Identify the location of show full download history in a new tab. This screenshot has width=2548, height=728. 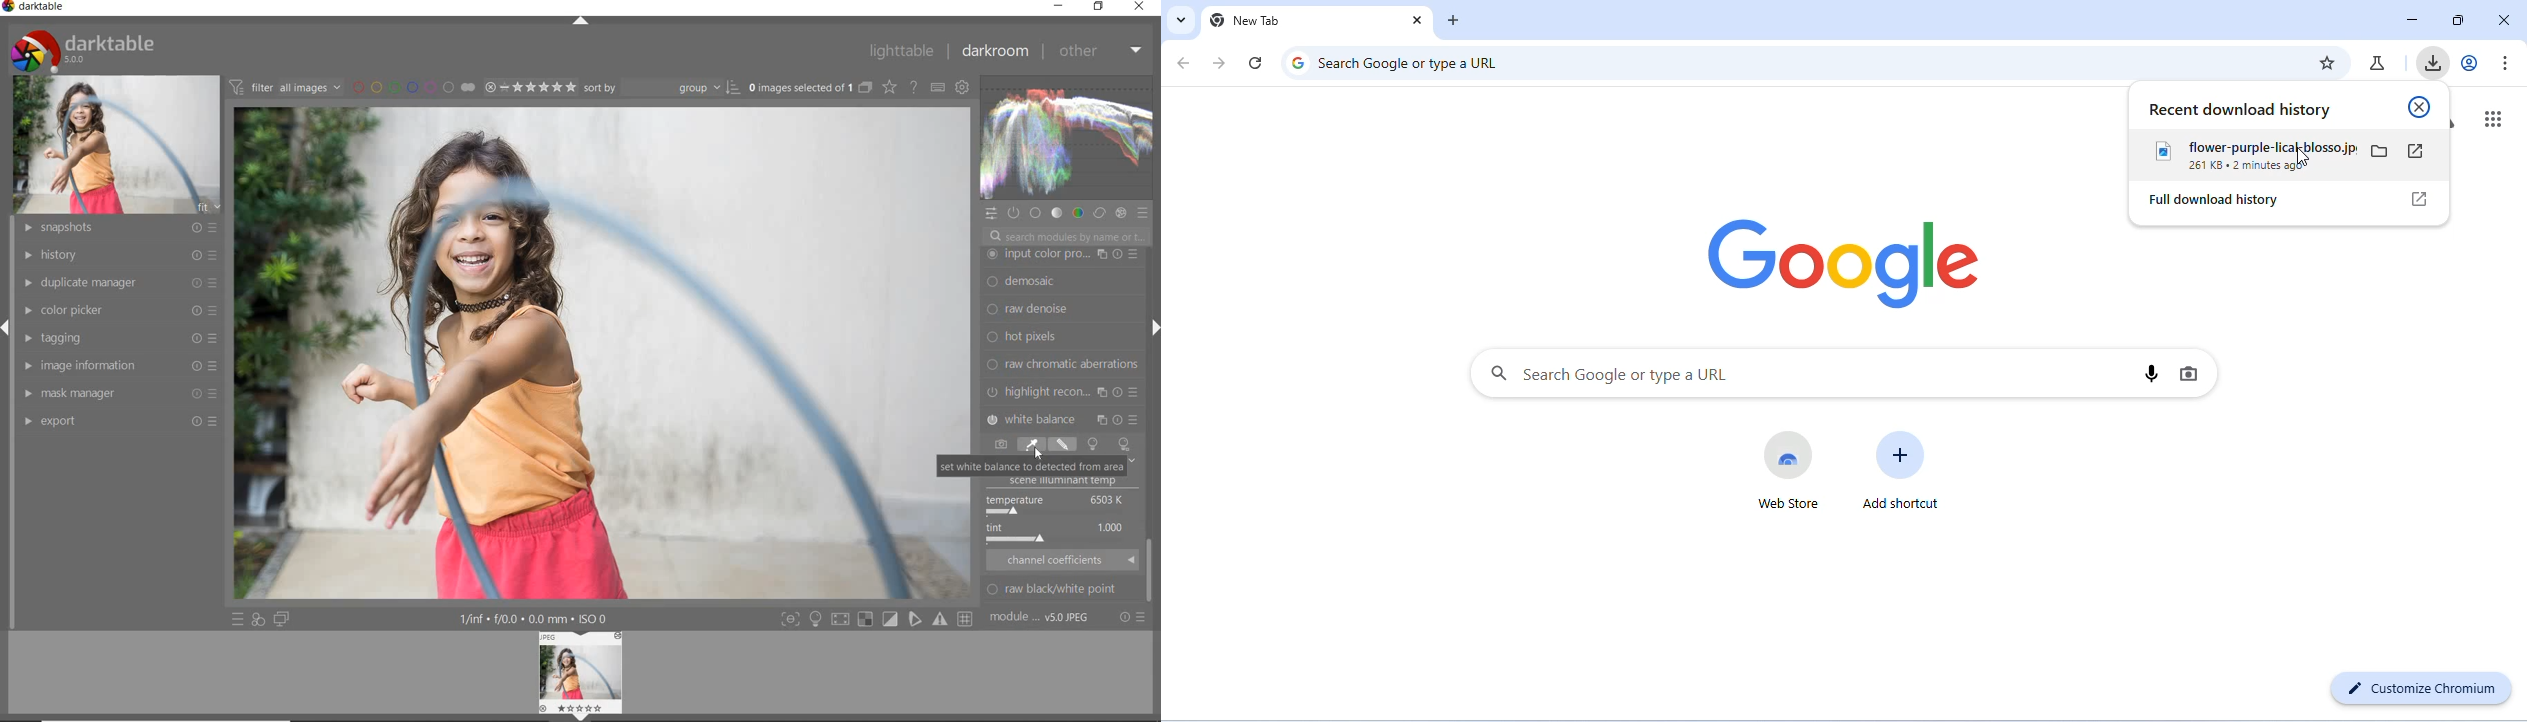
(2418, 199).